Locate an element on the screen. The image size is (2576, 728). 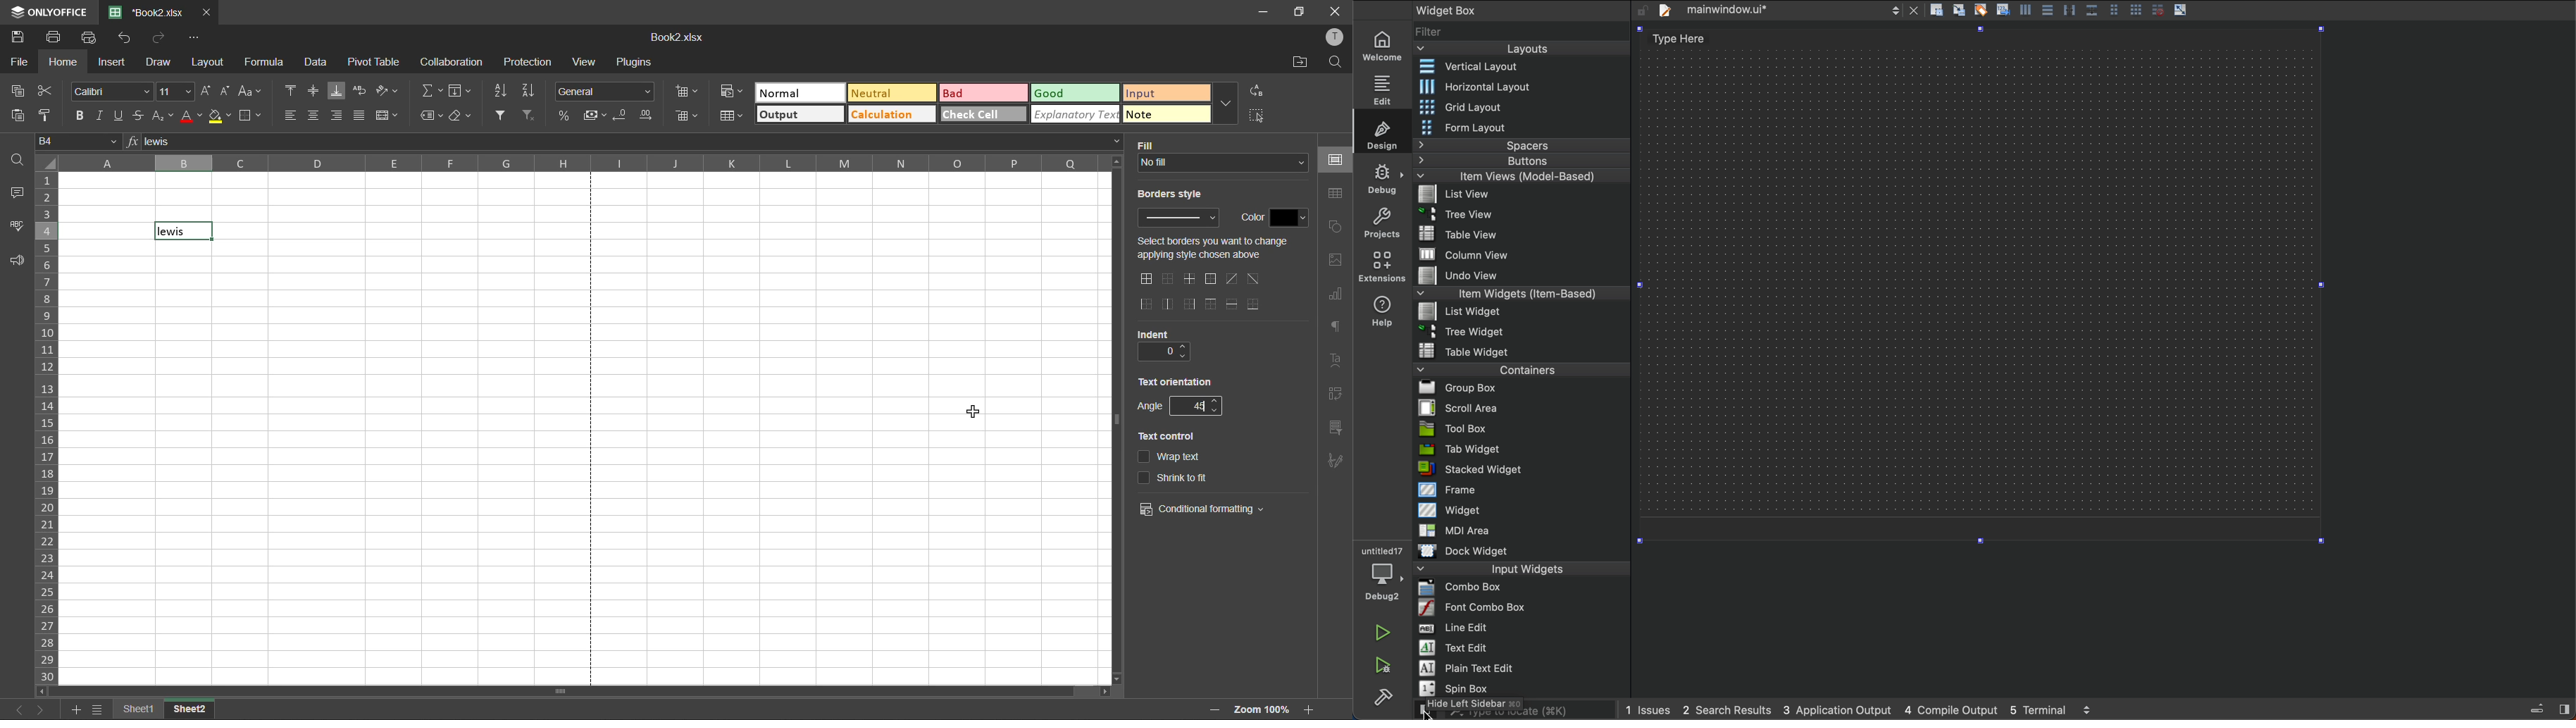
diagonal down border is located at coordinates (1252, 278).